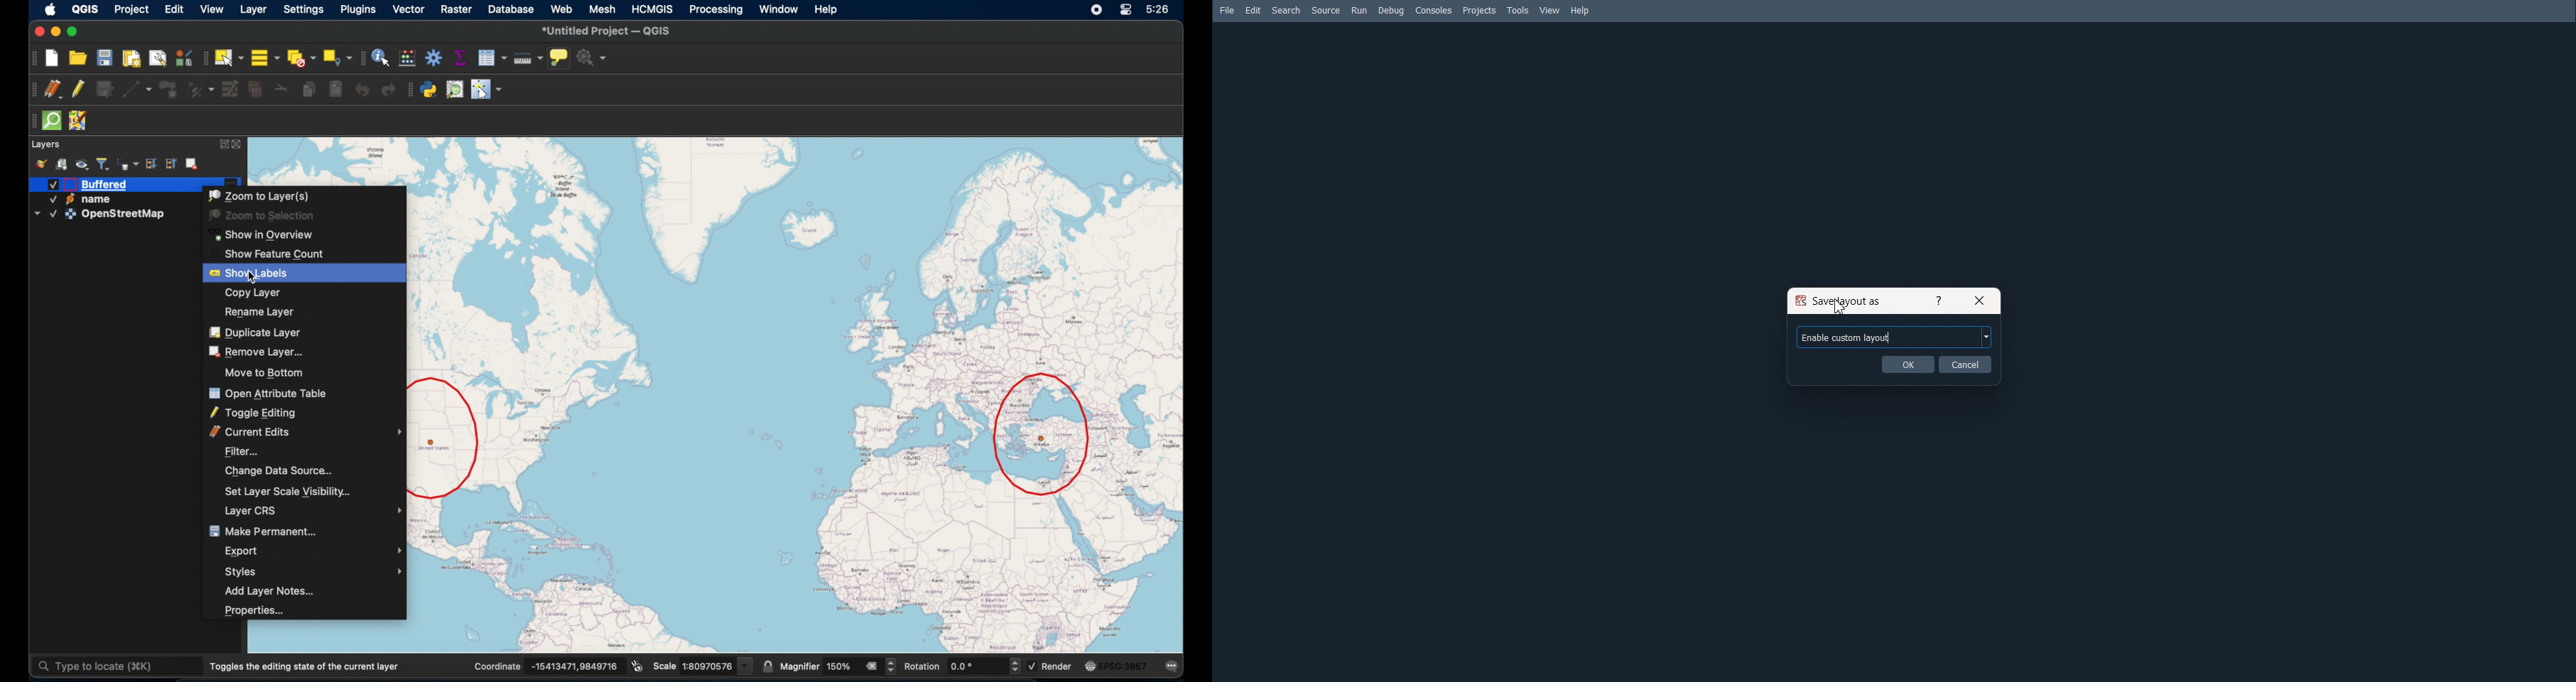  Describe the element at coordinates (254, 279) in the screenshot. I see `cursor` at that location.